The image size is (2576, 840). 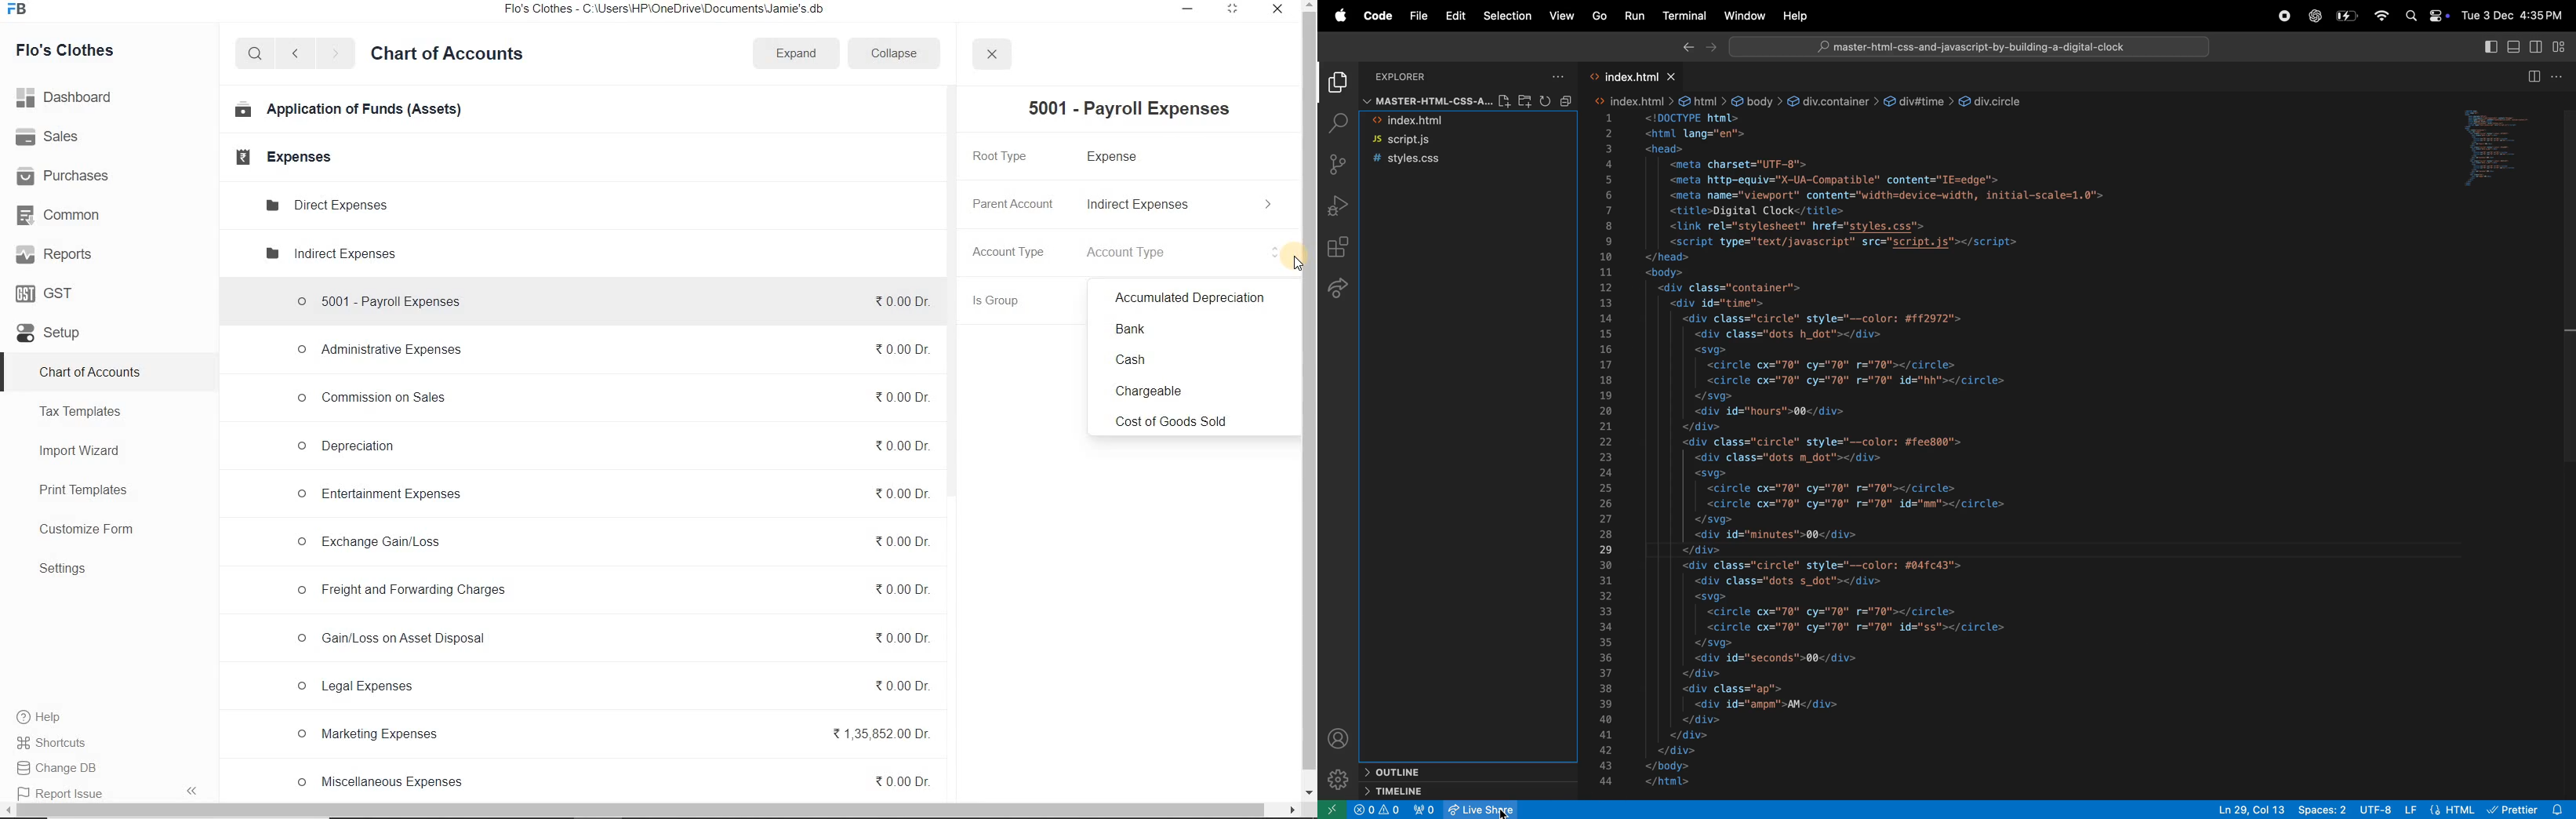 What do you see at coordinates (612, 589) in the screenshot?
I see `© Freight and Forwarding Charges 0.00 Dr.` at bounding box center [612, 589].